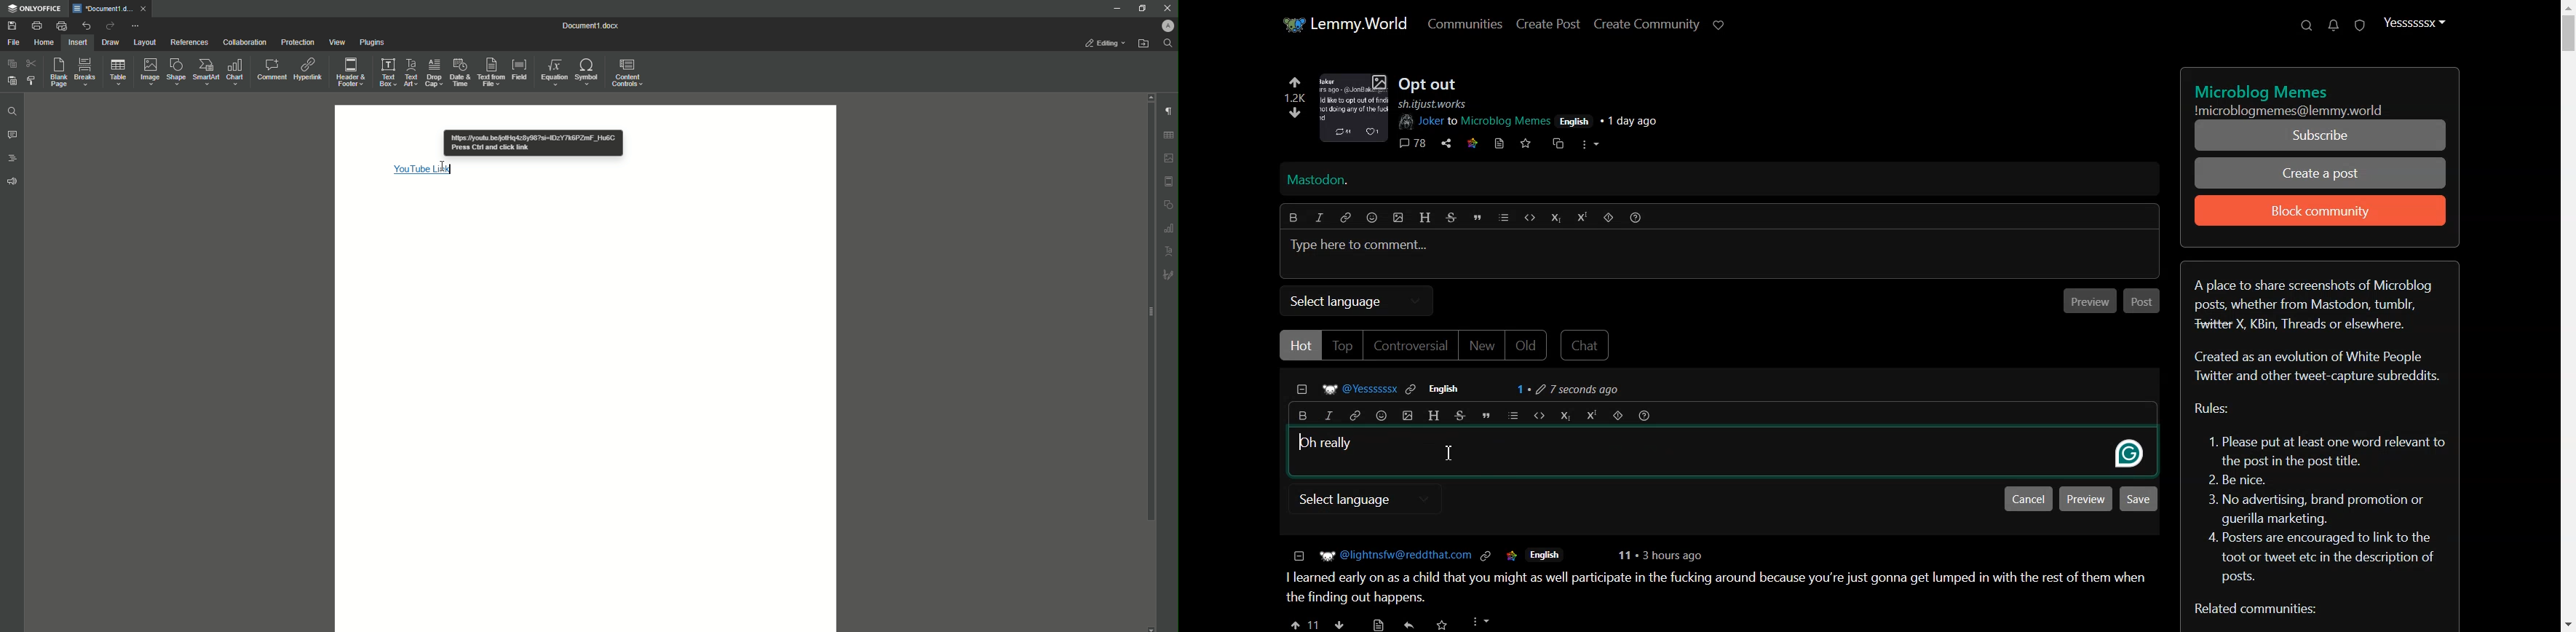 The image size is (2576, 644). Describe the element at coordinates (36, 25) in the screenshot. I see `Print` at that location.